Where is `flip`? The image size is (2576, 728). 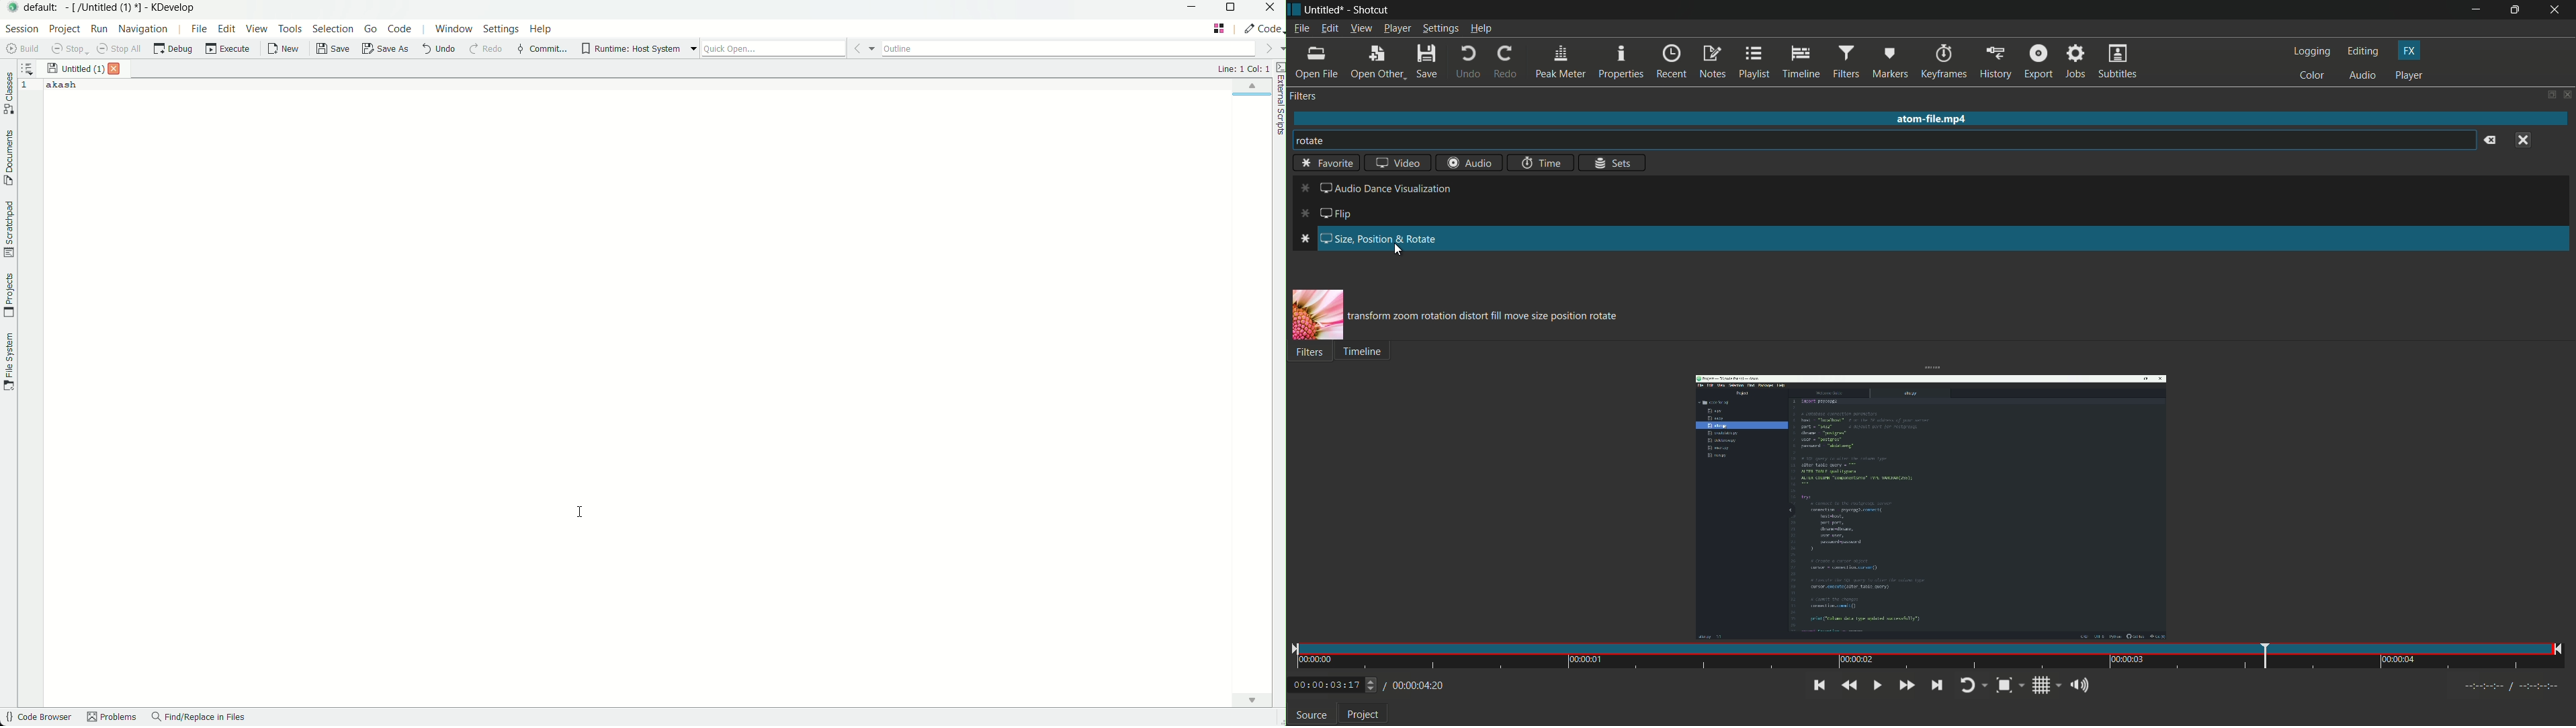
flip is located at coordinates (1331, 214).